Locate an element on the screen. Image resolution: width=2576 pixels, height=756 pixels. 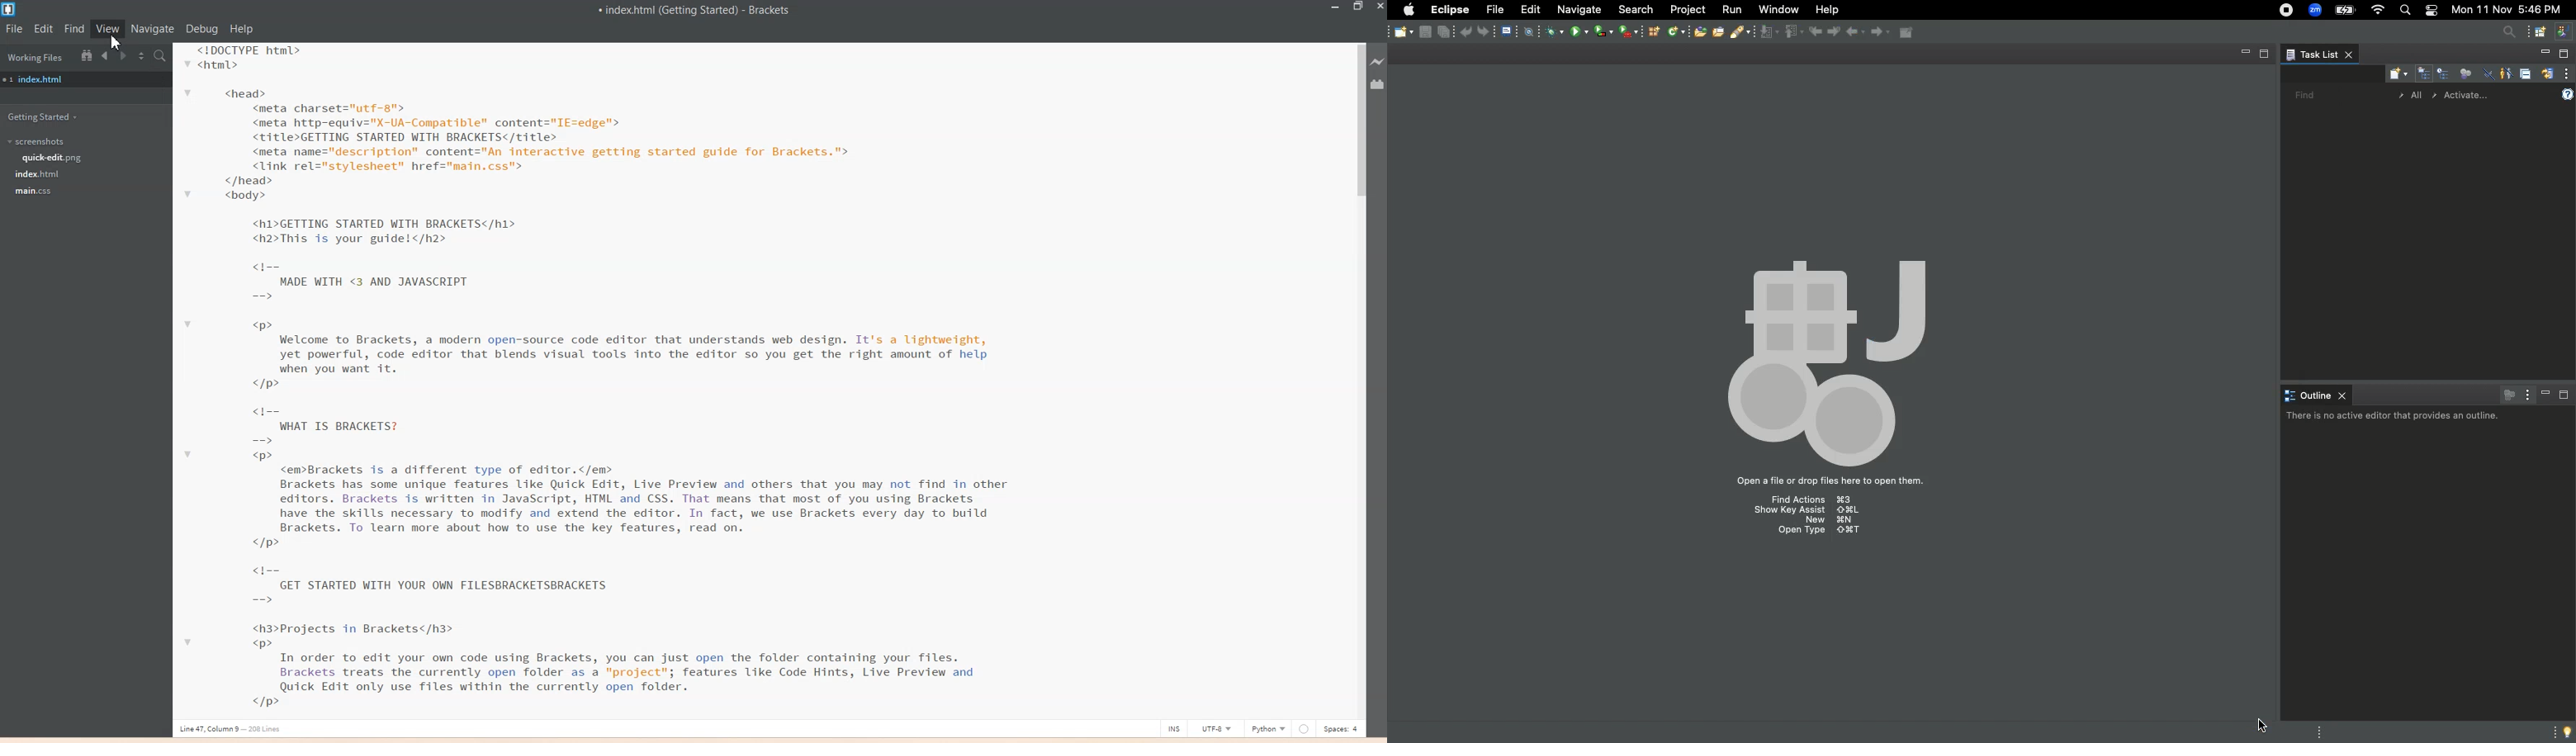
Edit is located at coordinates (1529, 9).